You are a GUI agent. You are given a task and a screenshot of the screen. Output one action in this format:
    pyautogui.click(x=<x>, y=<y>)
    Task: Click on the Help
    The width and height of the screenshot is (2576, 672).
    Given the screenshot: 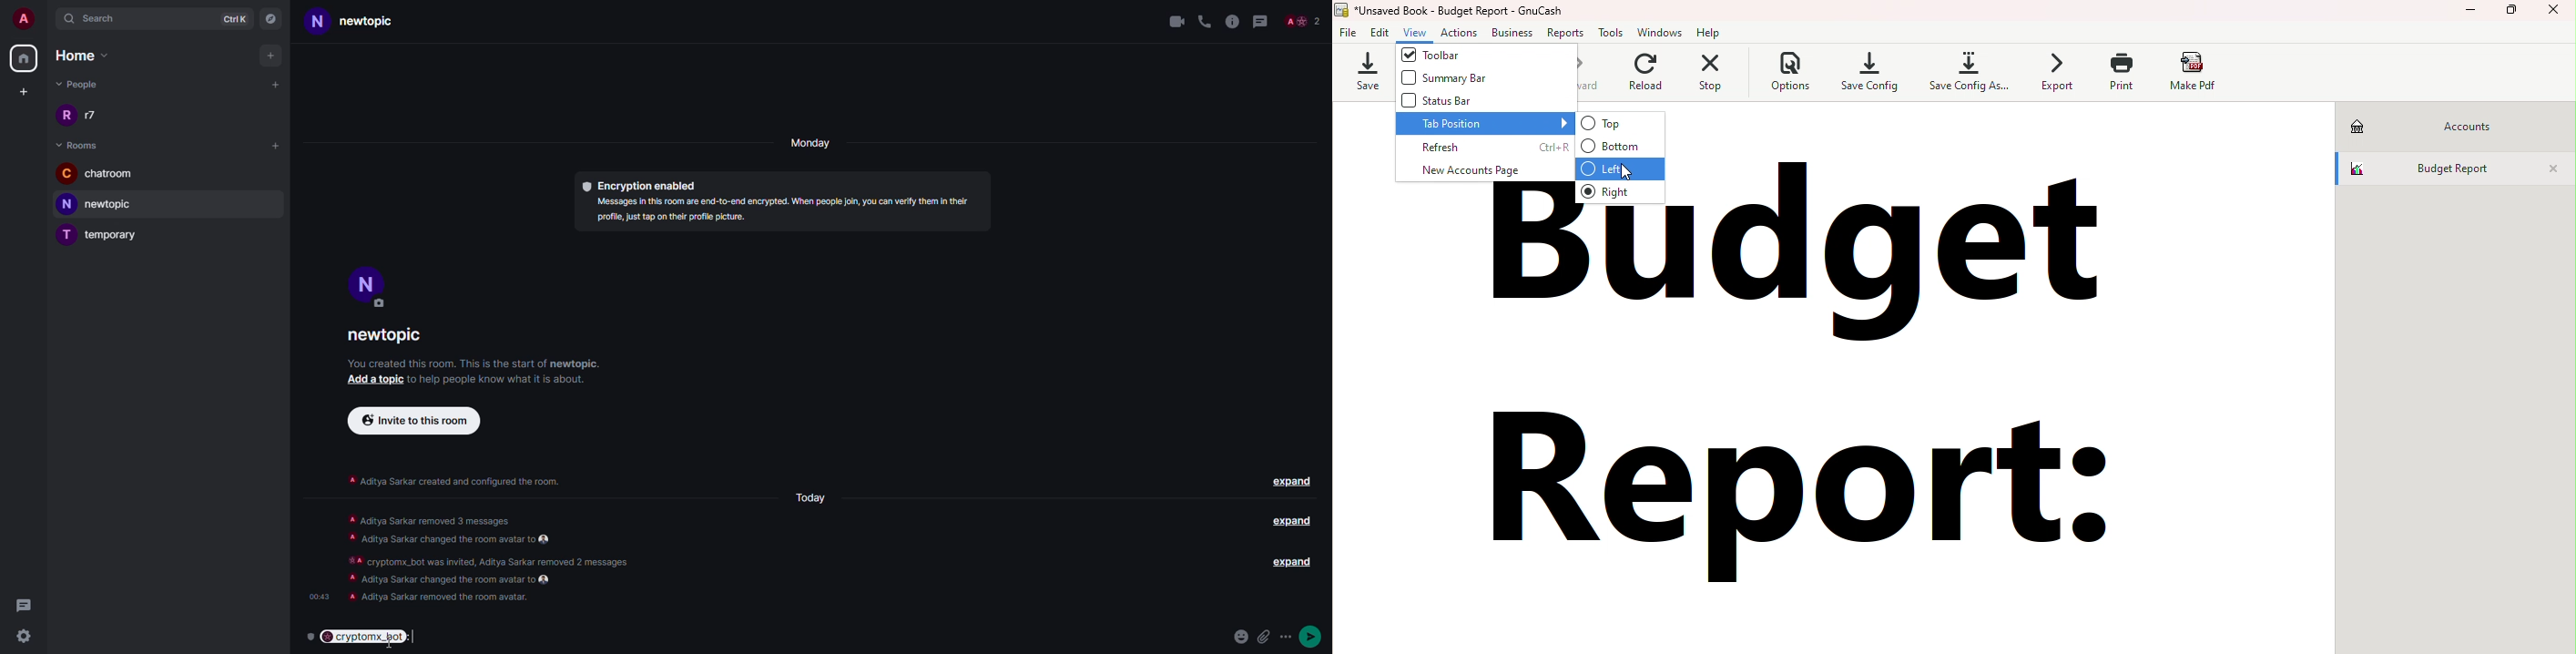 What is the action you would take?
    pyautogui.click(x=1709, y=34)
    